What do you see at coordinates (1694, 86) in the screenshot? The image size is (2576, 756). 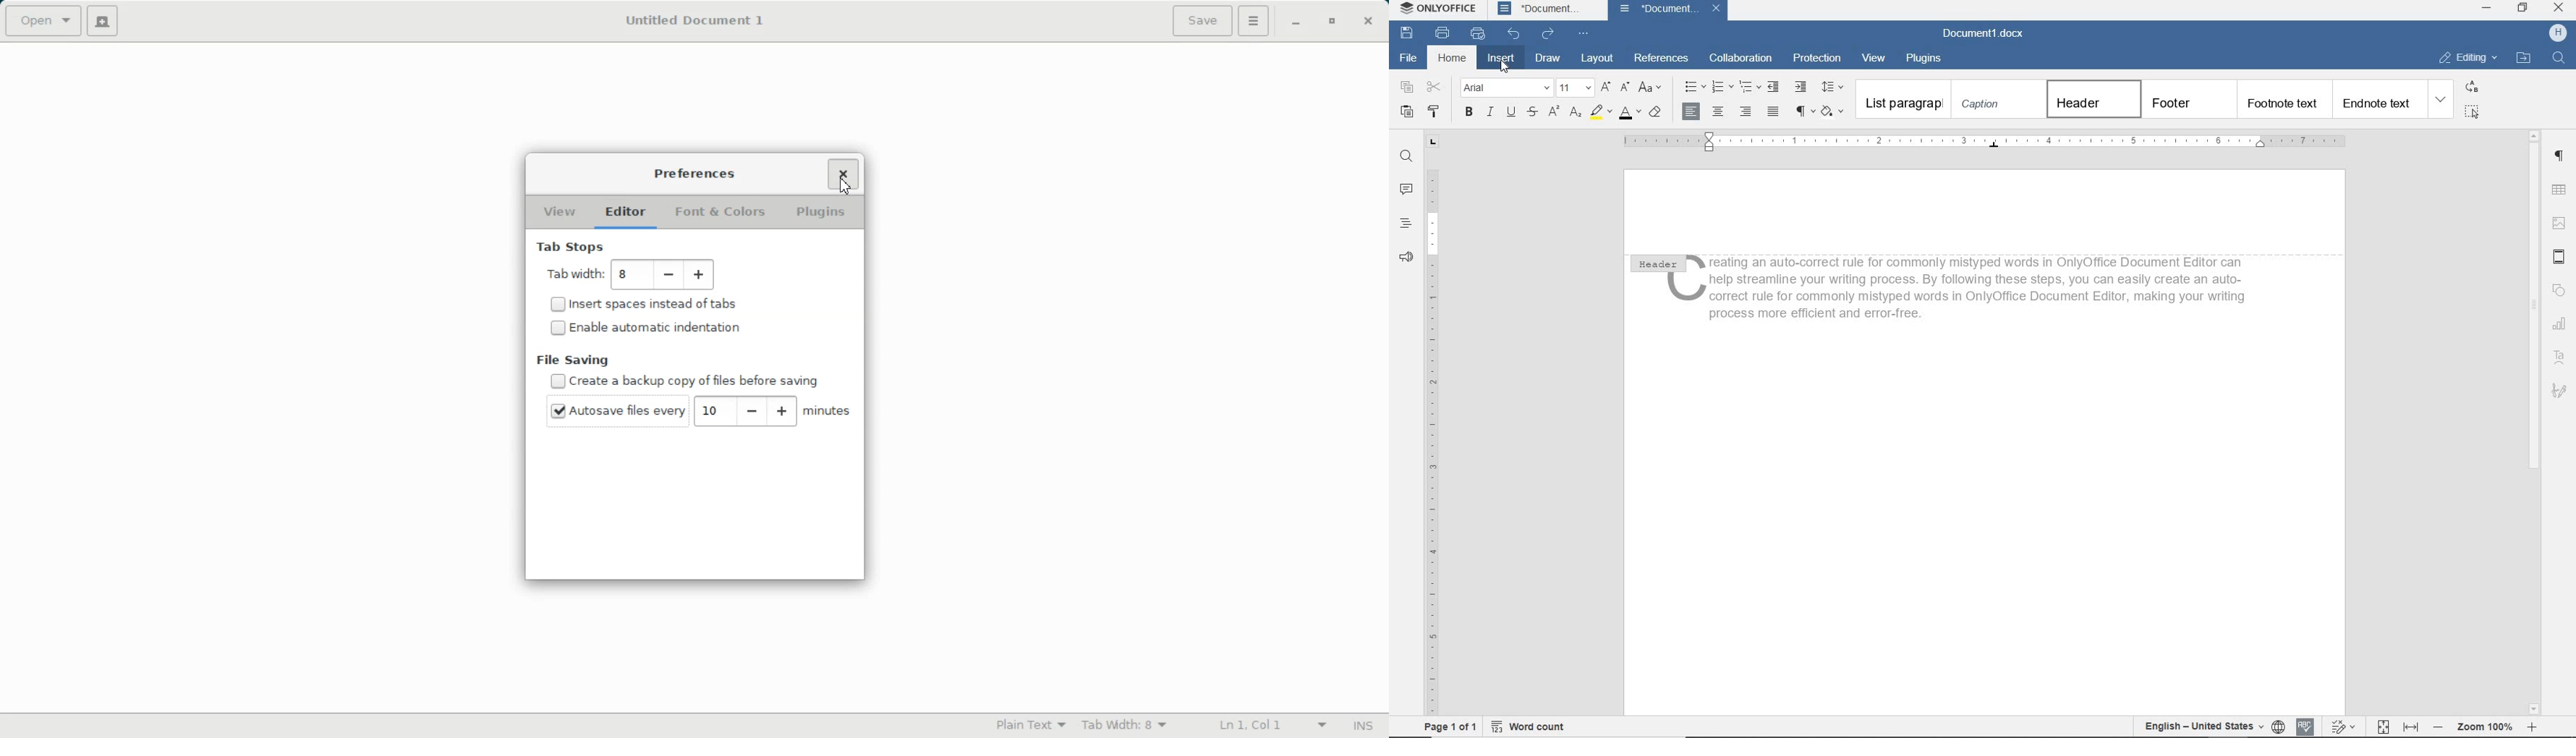 I see `BULLETS` at bounding box center [1694, 86].